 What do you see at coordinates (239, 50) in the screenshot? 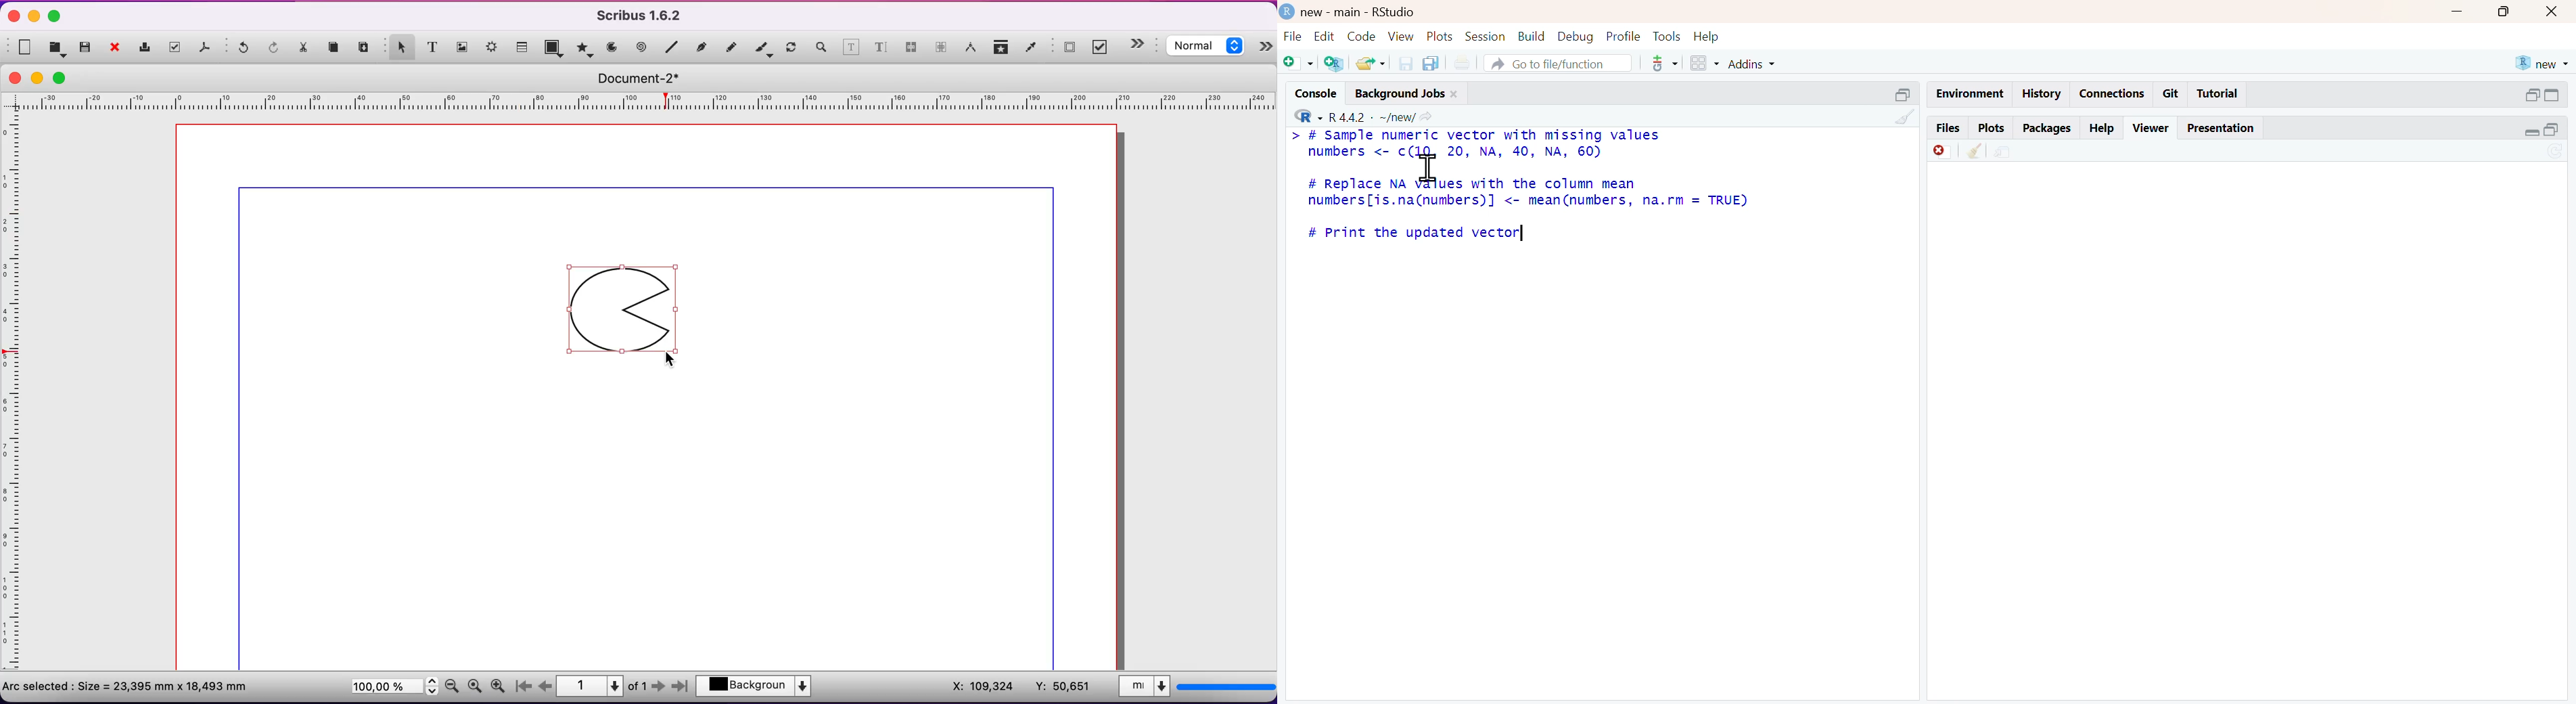
I see `undo` at bounding box center [239, 50].